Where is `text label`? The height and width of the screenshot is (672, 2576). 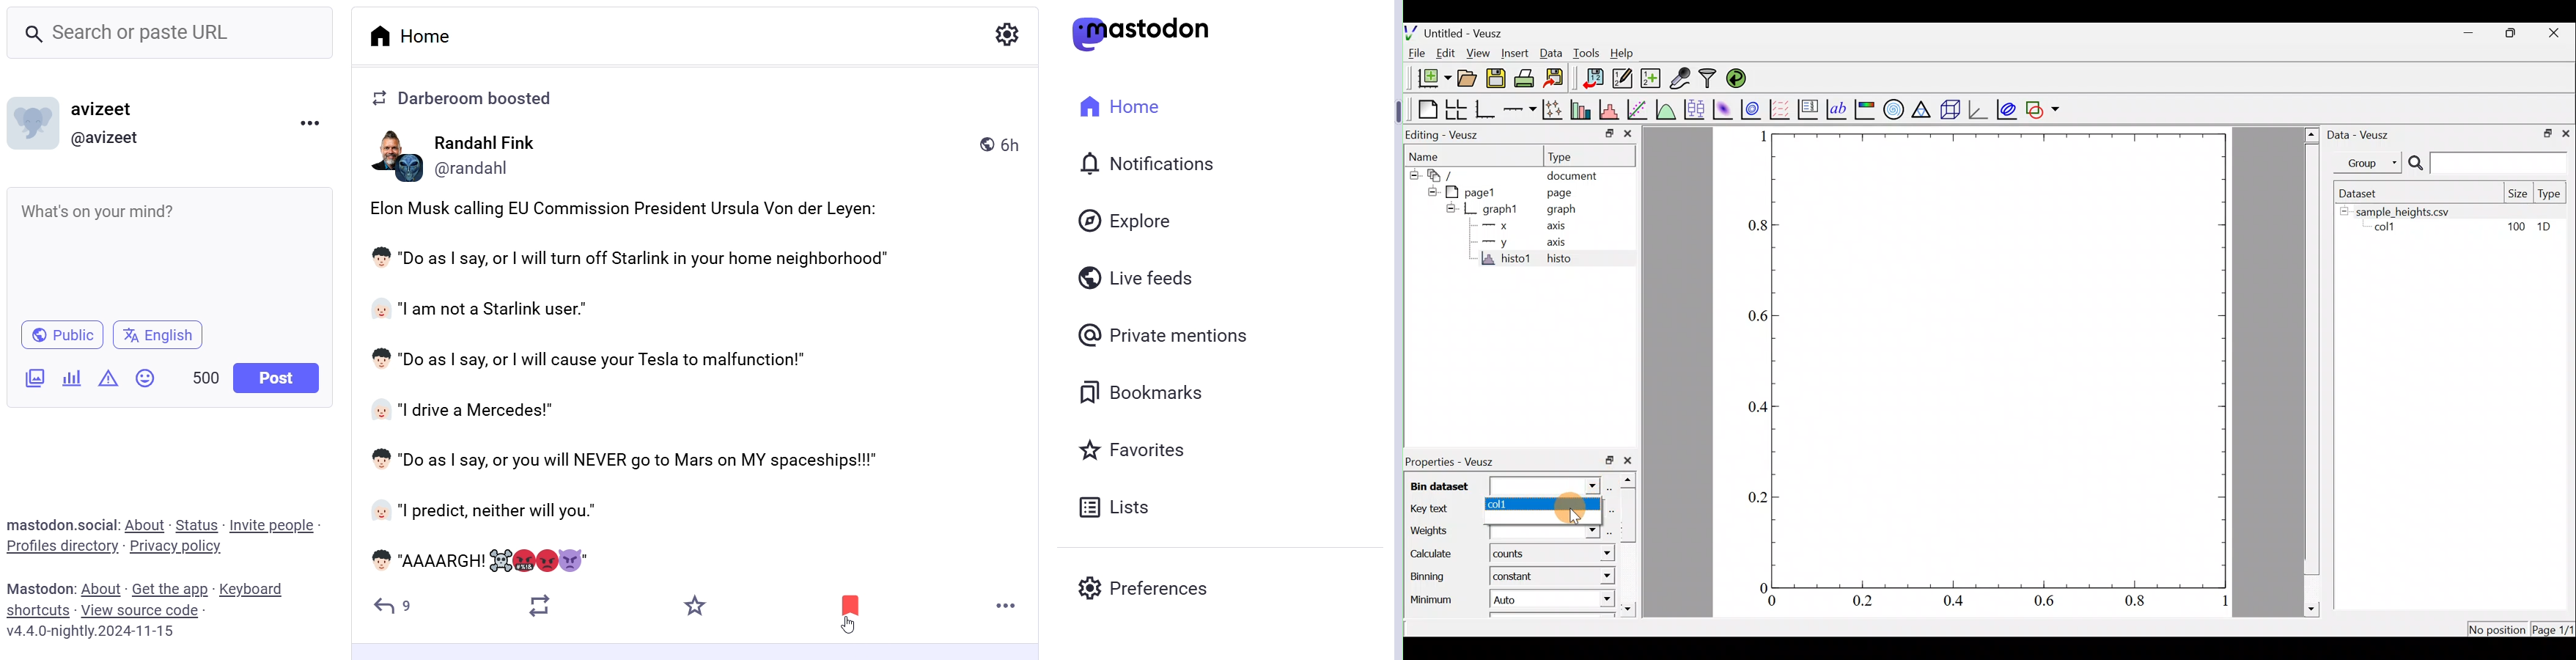
text label is located at coordinates (1838, 110).